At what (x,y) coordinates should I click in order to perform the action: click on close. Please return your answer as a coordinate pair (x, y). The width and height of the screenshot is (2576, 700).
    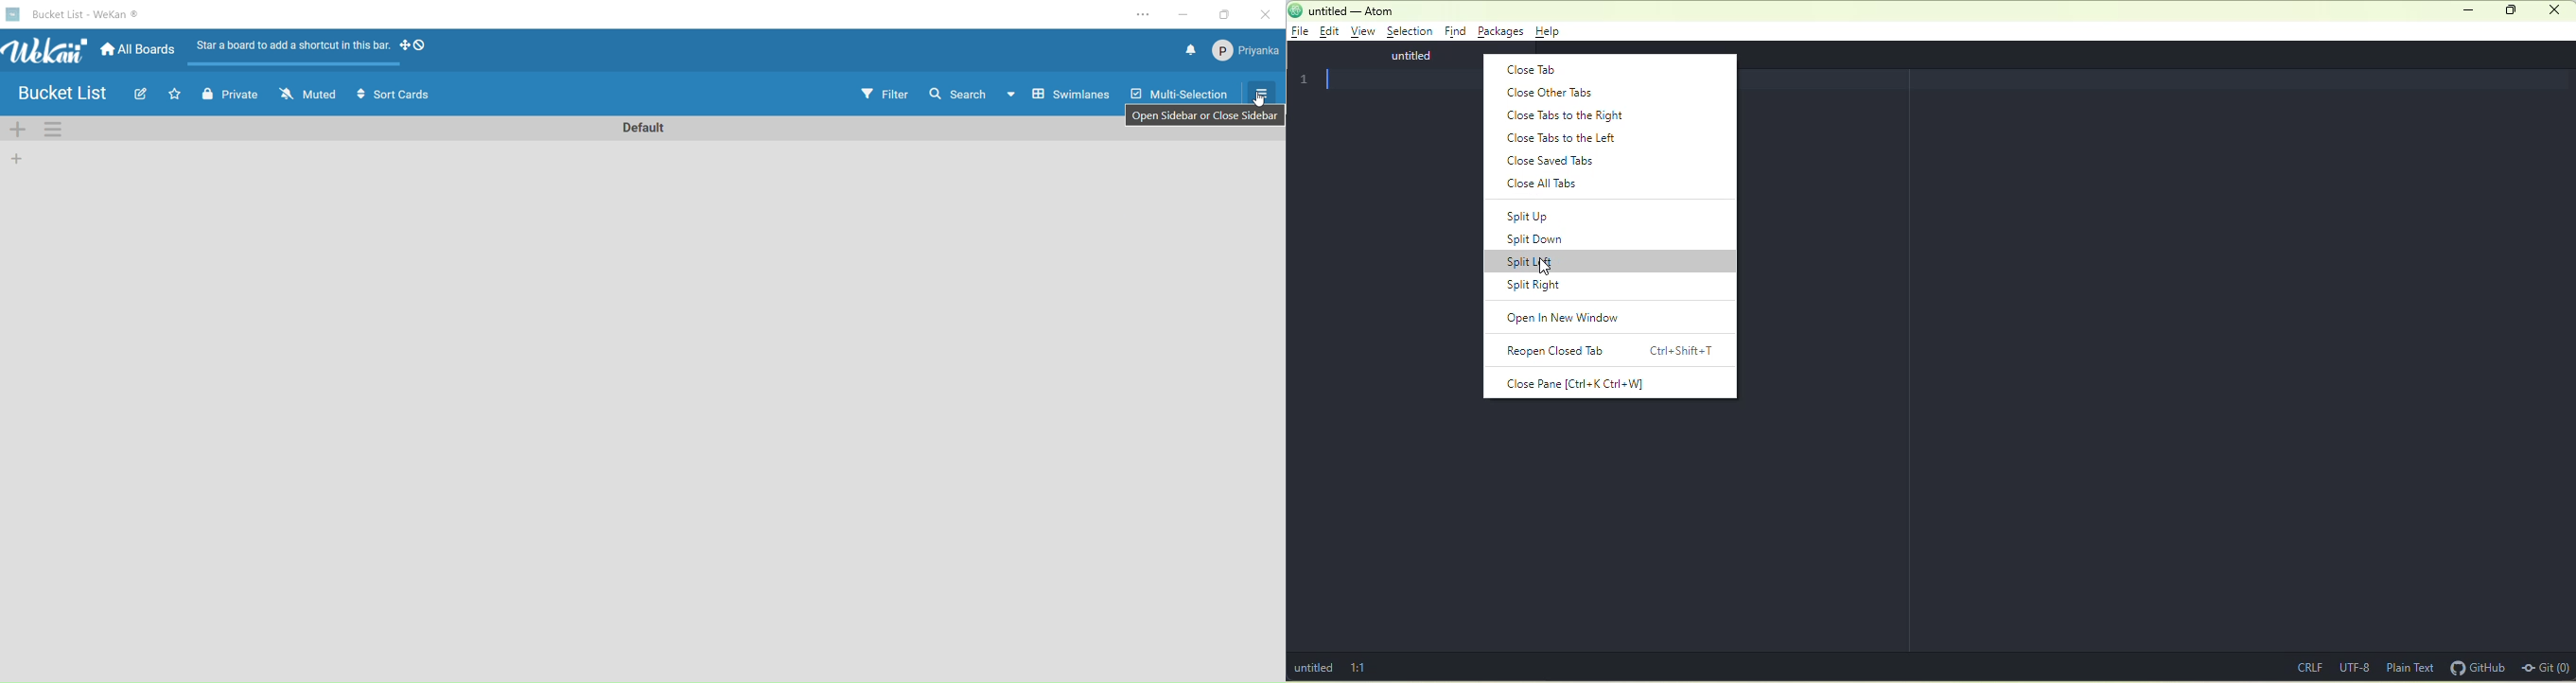
    Looking at the image, I should click on (1267, 14).